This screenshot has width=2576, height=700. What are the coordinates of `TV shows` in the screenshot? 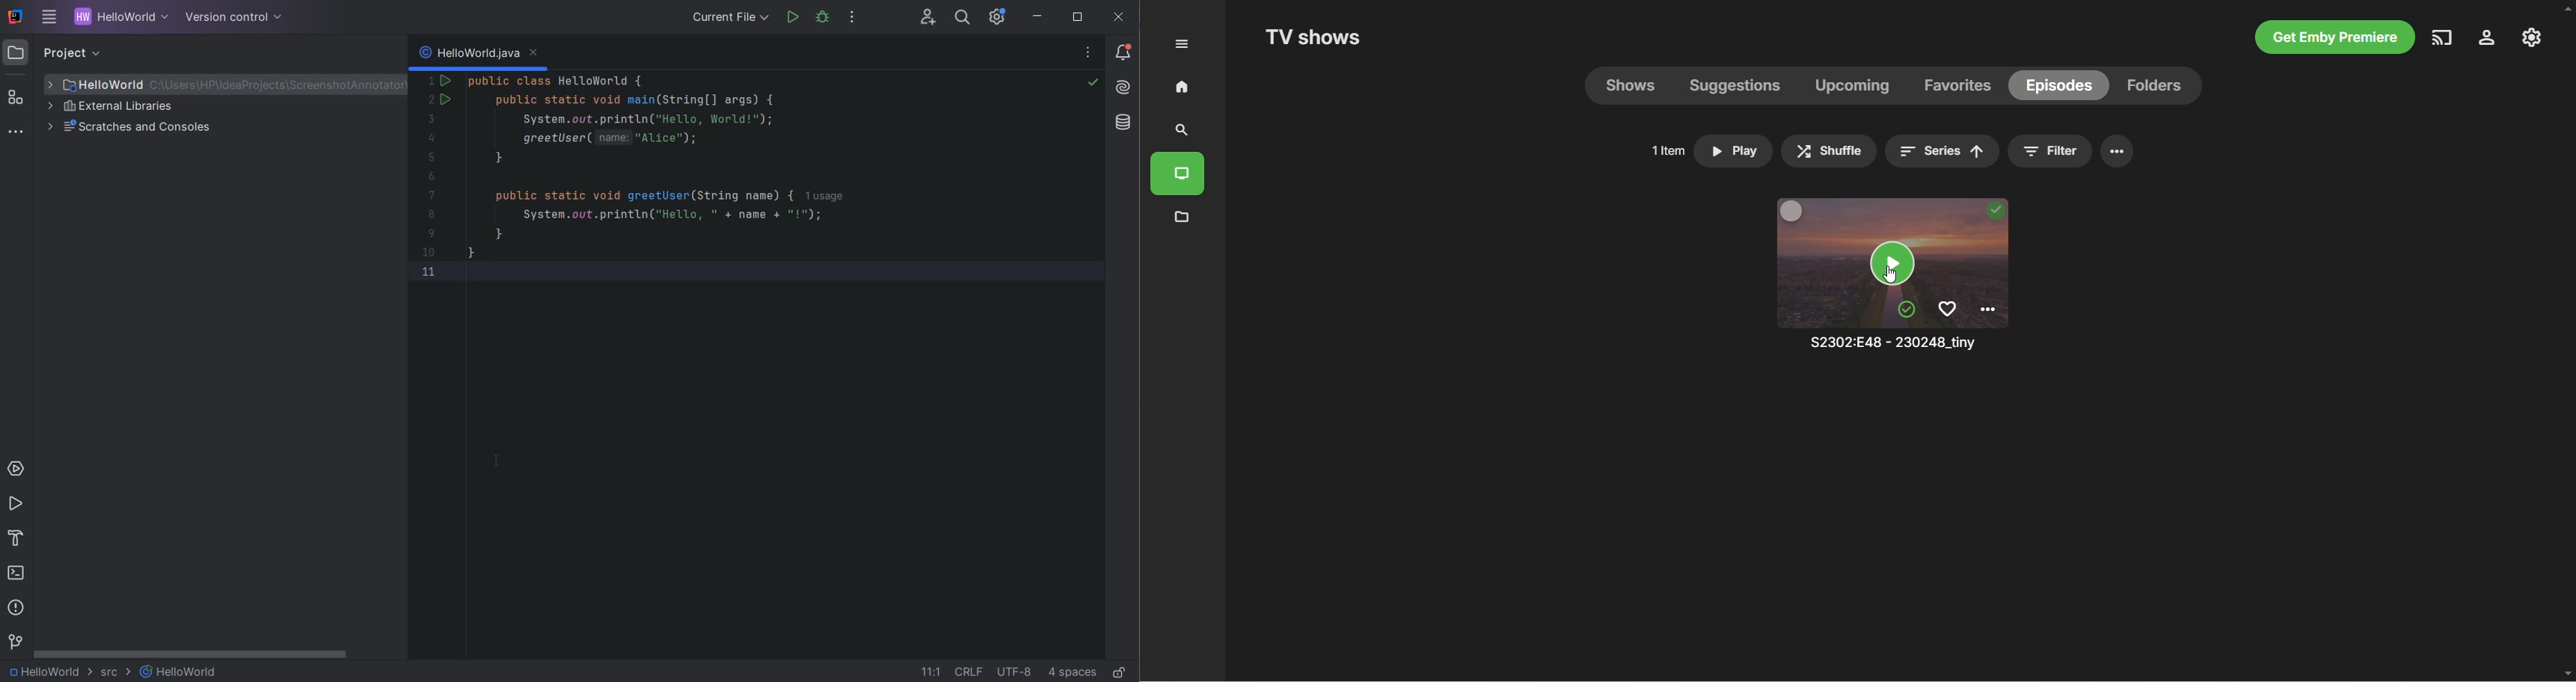 It's located at (1312, 37).